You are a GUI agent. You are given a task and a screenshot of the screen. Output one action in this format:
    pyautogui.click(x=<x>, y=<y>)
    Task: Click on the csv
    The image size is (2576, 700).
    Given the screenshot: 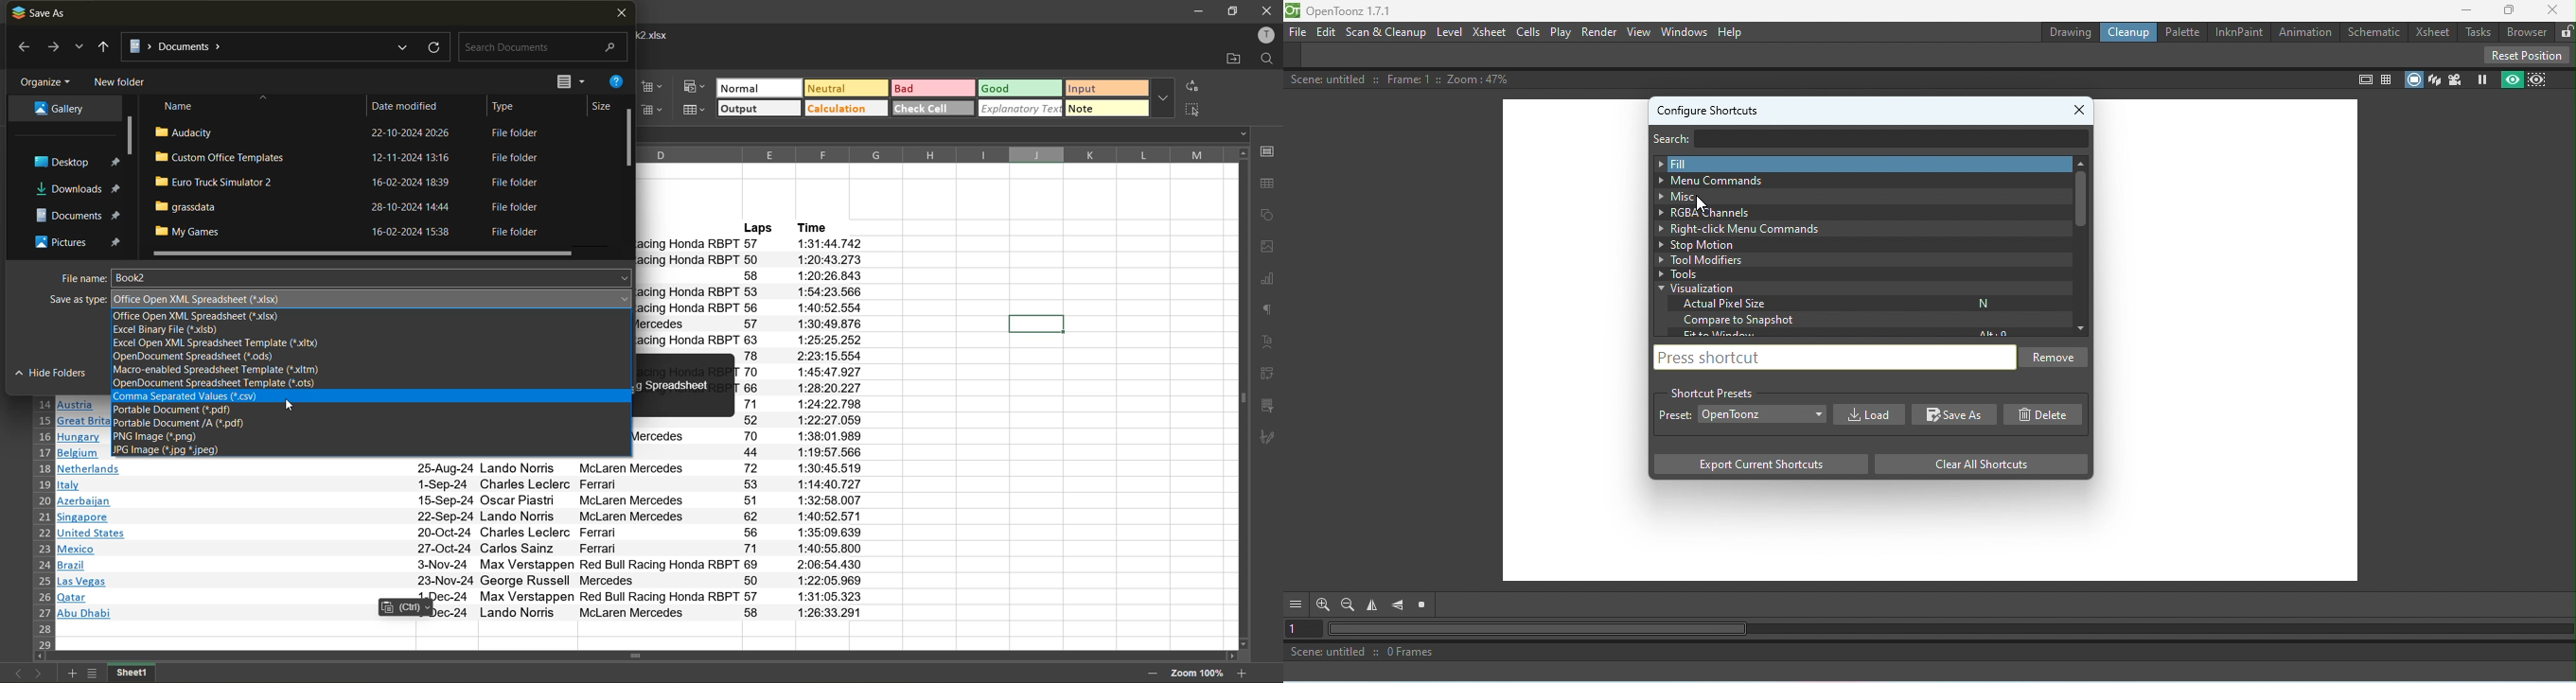 What is the action you would take?
    pyautogui.click(x=201, y=397)
    